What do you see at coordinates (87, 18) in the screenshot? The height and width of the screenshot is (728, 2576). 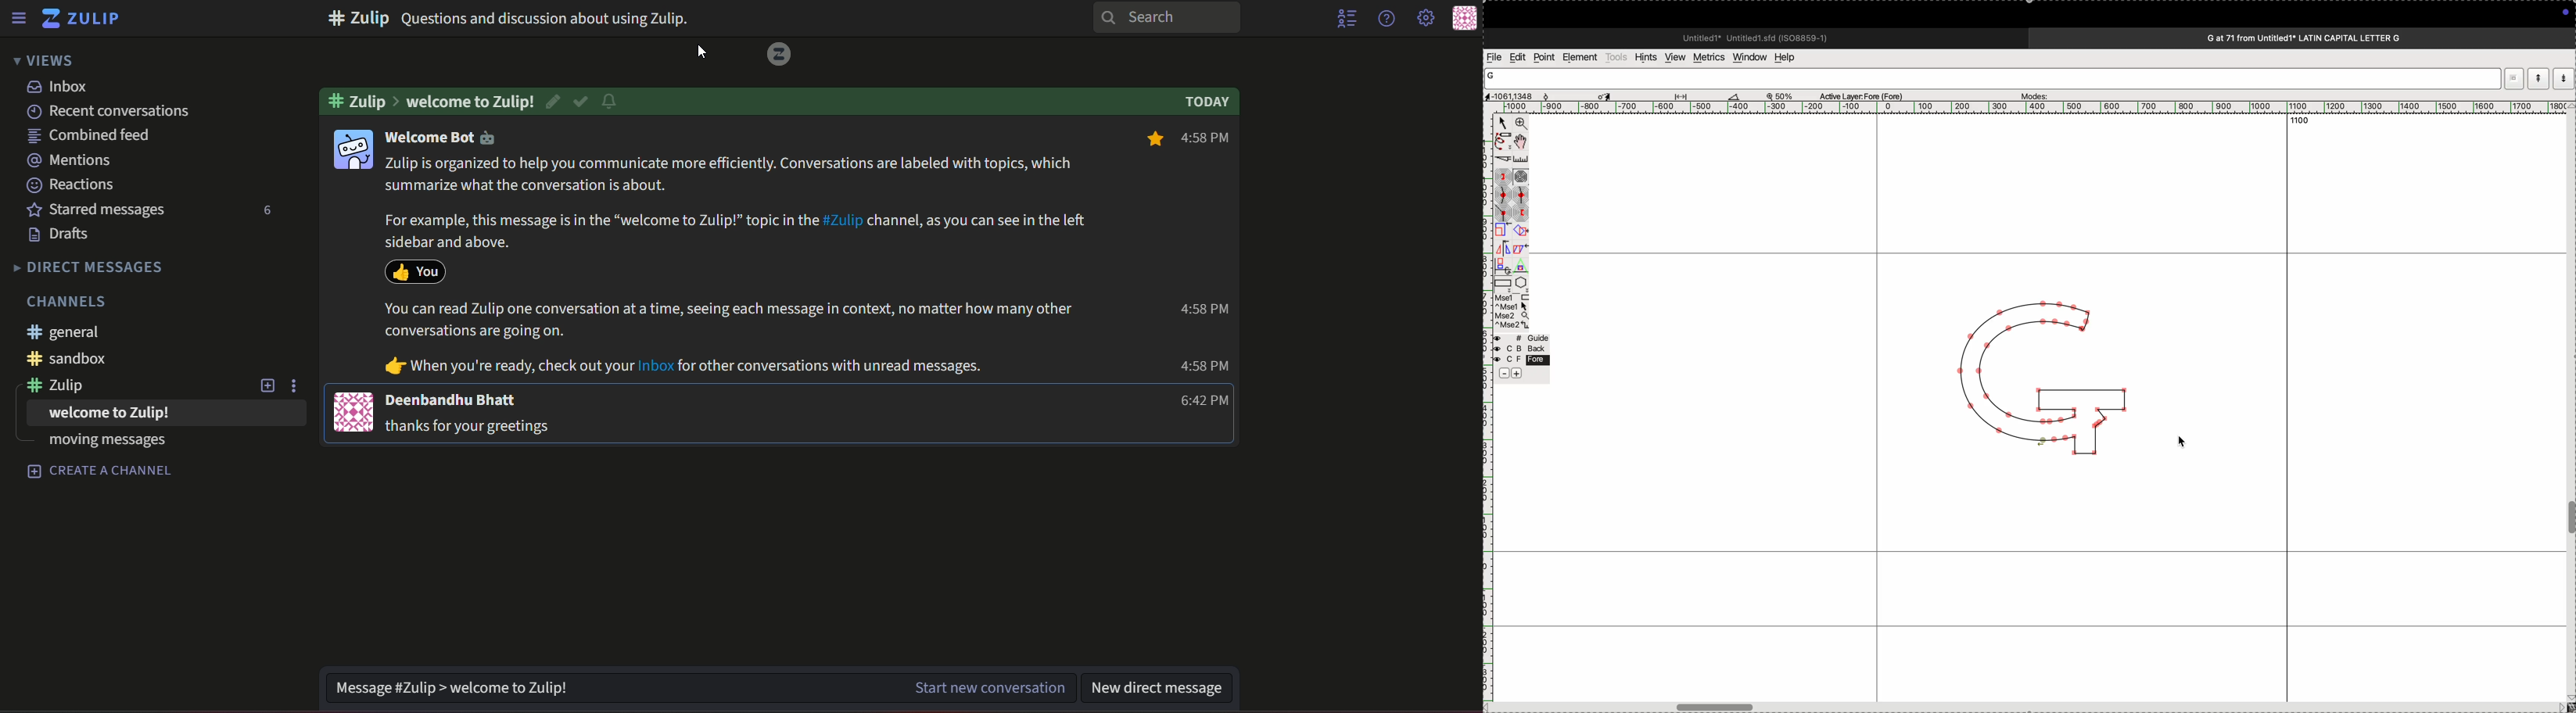 I see `title and logo` at bounding box center [87, 18].